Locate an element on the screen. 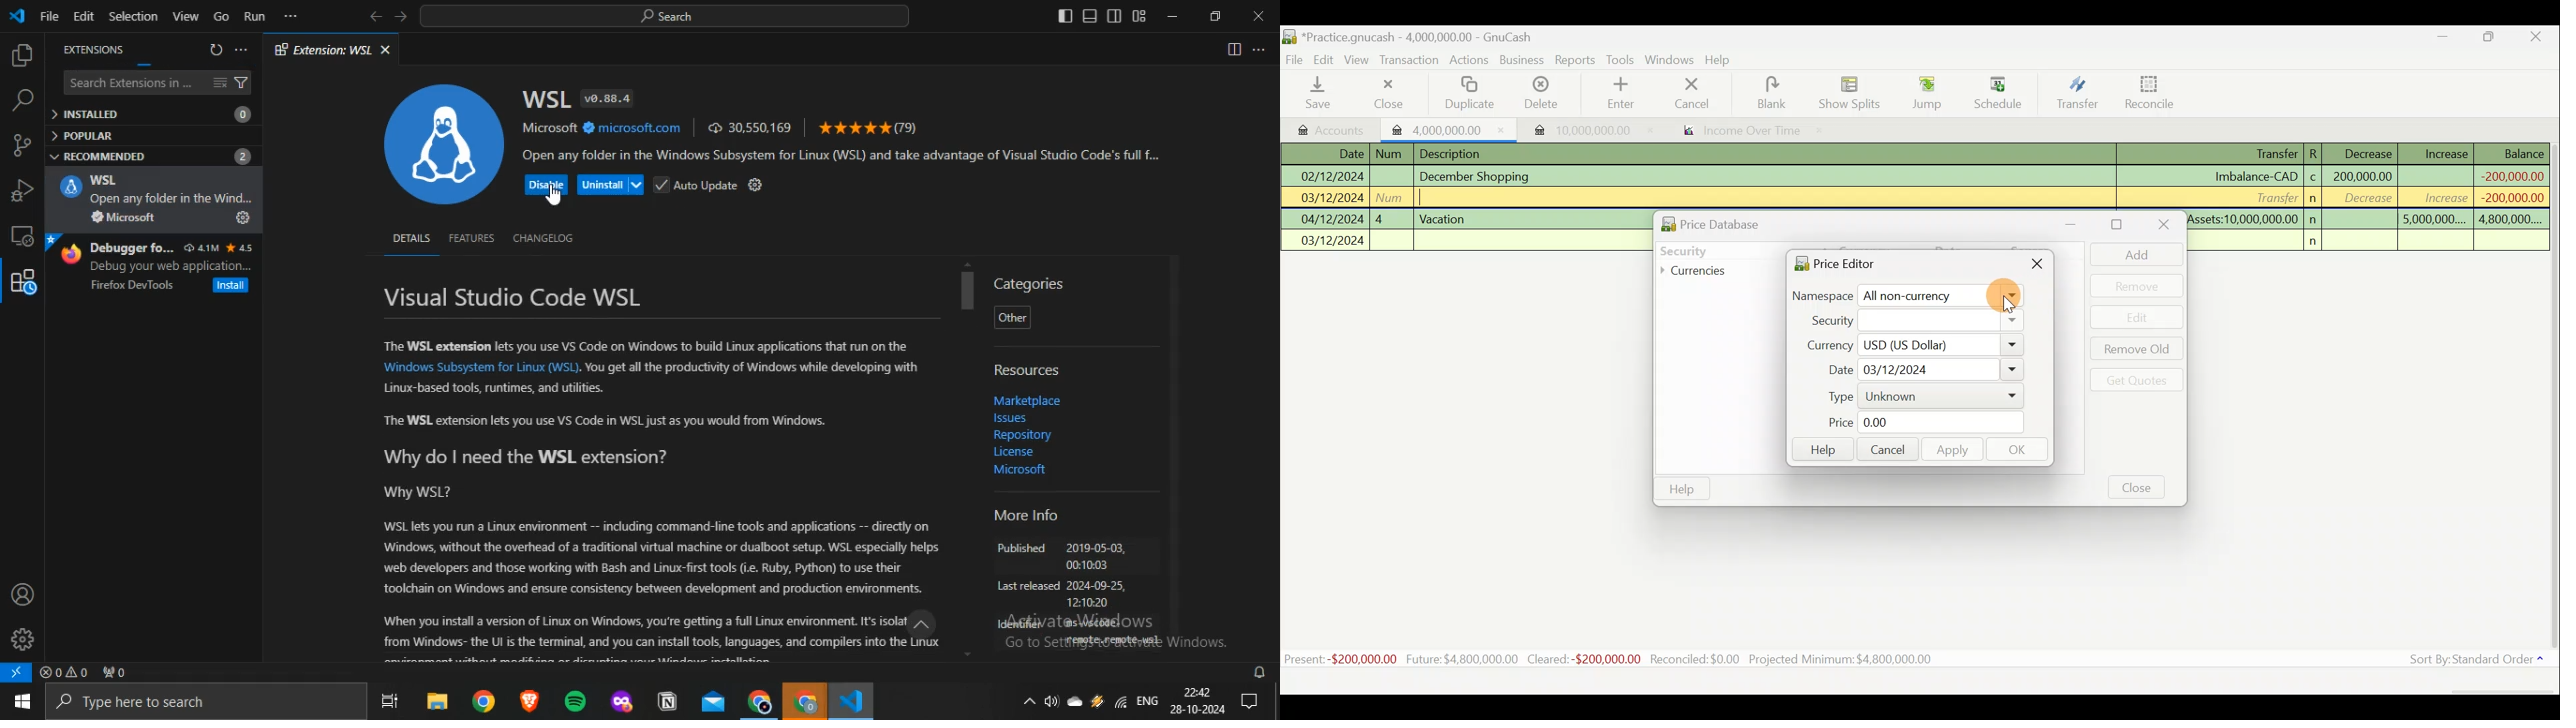 This screenshot has height=728, width=2576. n is located at coordinates (2315, 199).